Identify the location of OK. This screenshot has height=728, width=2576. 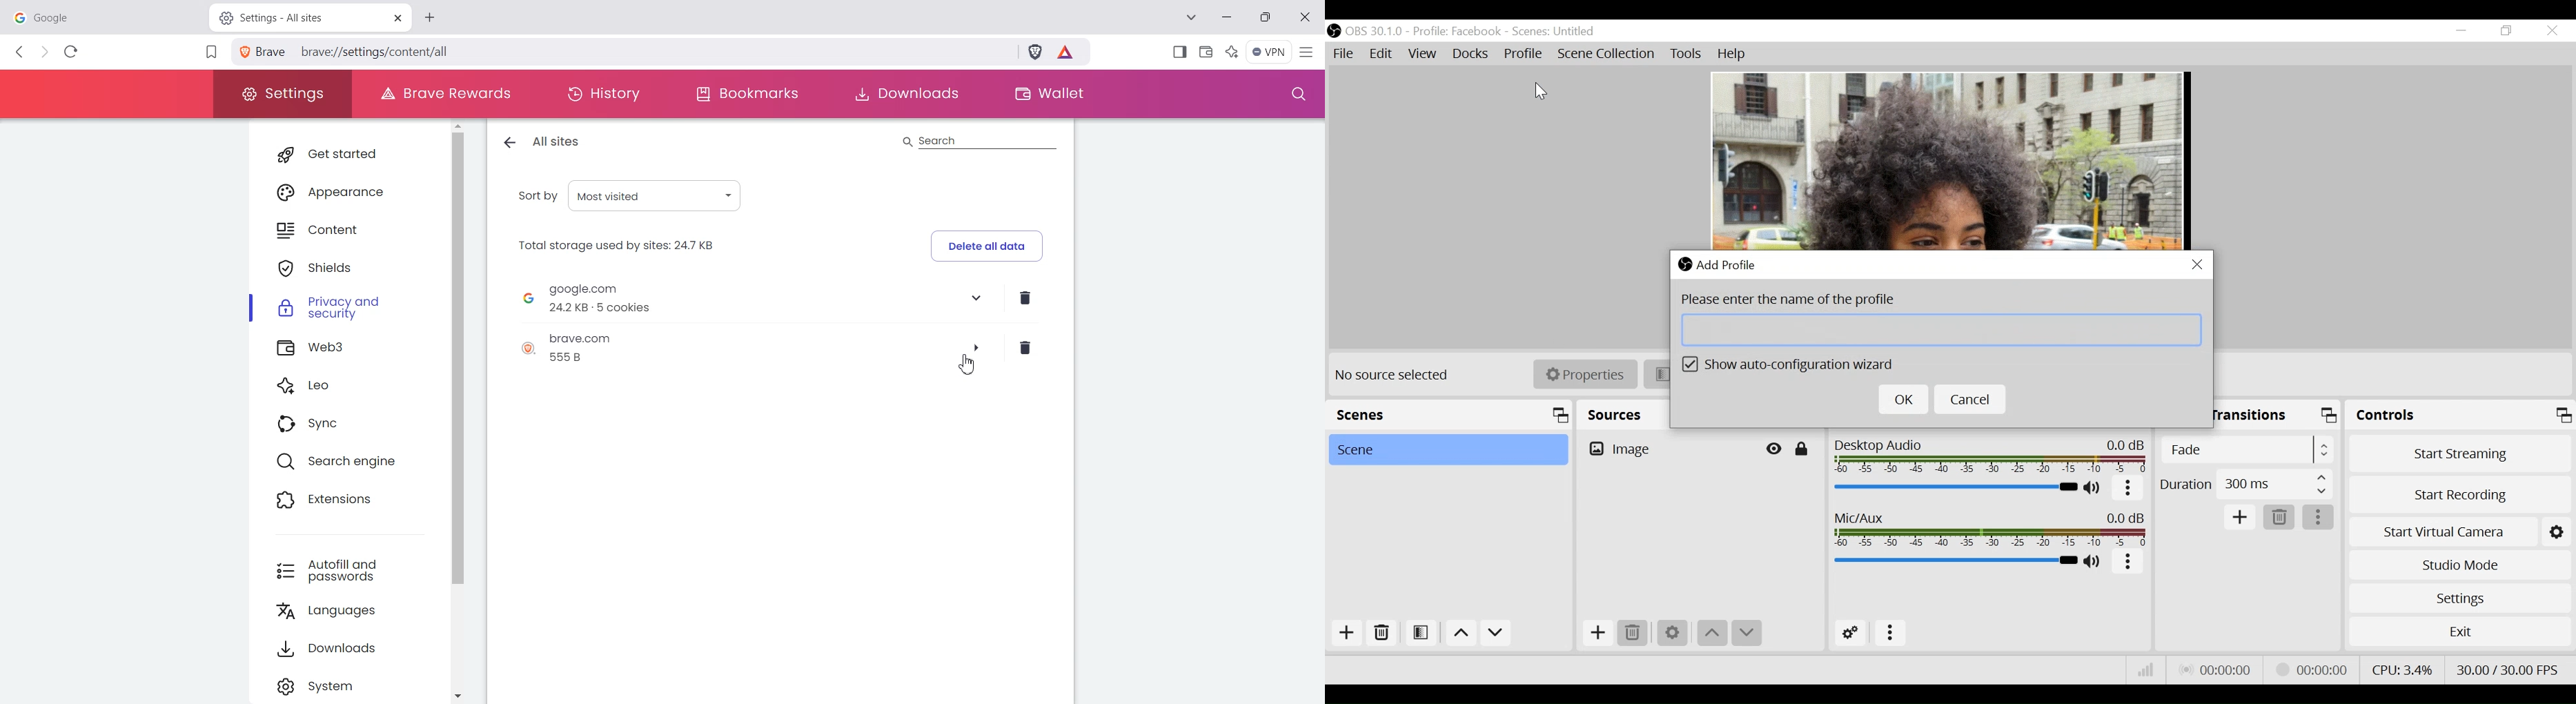
(1903, 400).